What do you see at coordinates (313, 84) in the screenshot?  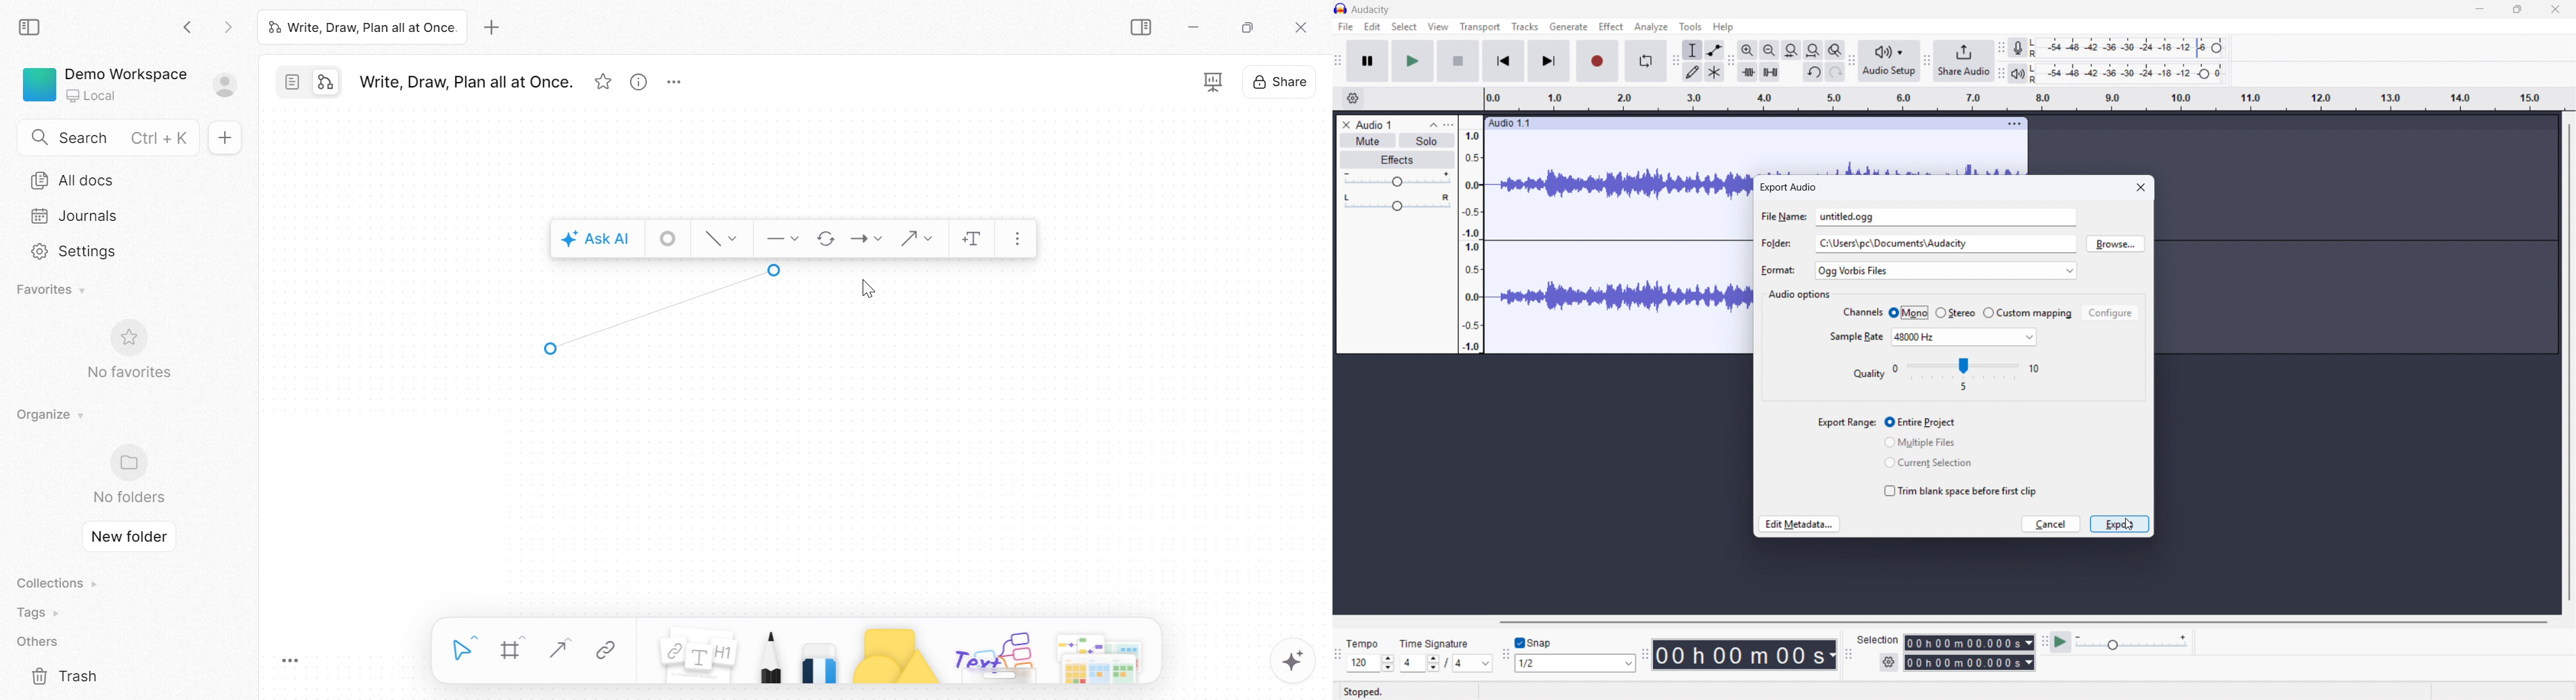 I see `Switch` at bounding box center [313, 84].